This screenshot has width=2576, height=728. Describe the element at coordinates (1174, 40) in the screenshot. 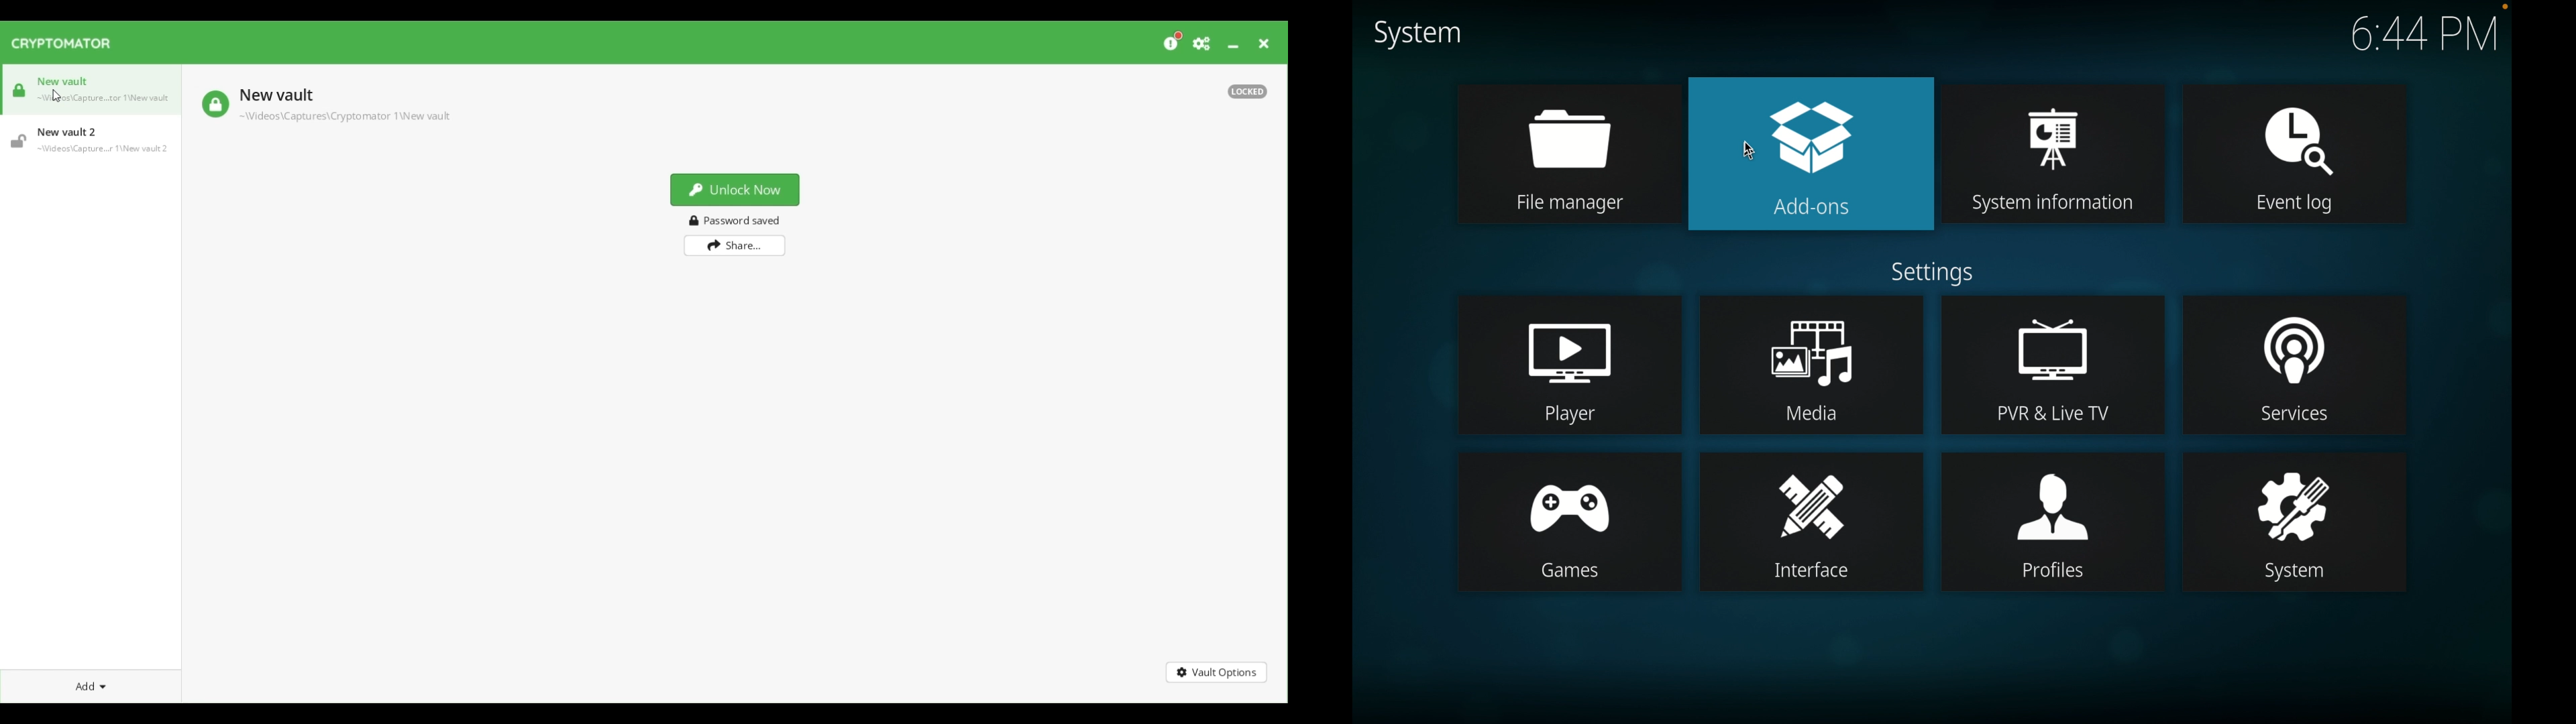

I see `Consider donating` at that location.